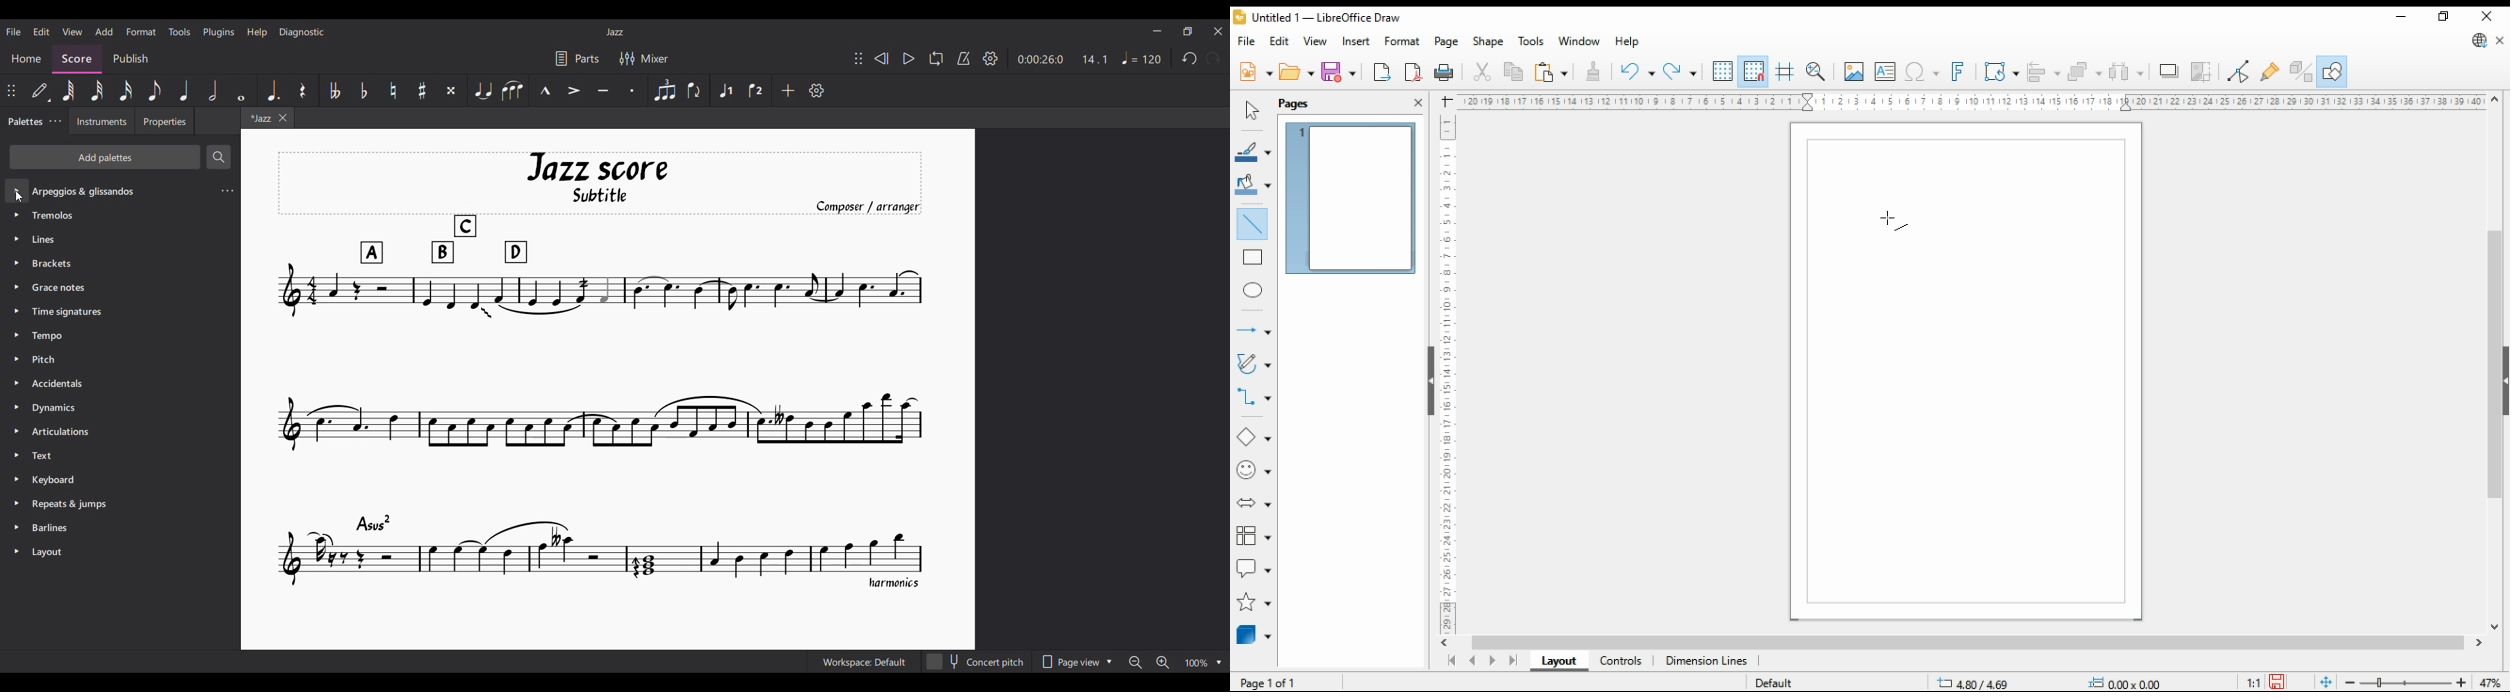 This screenshot has width=2520, height=700. What do you see at coordinates (1252, 603) in the screenshot?
I see `stars and banners` at bounding box center [1252, 603].